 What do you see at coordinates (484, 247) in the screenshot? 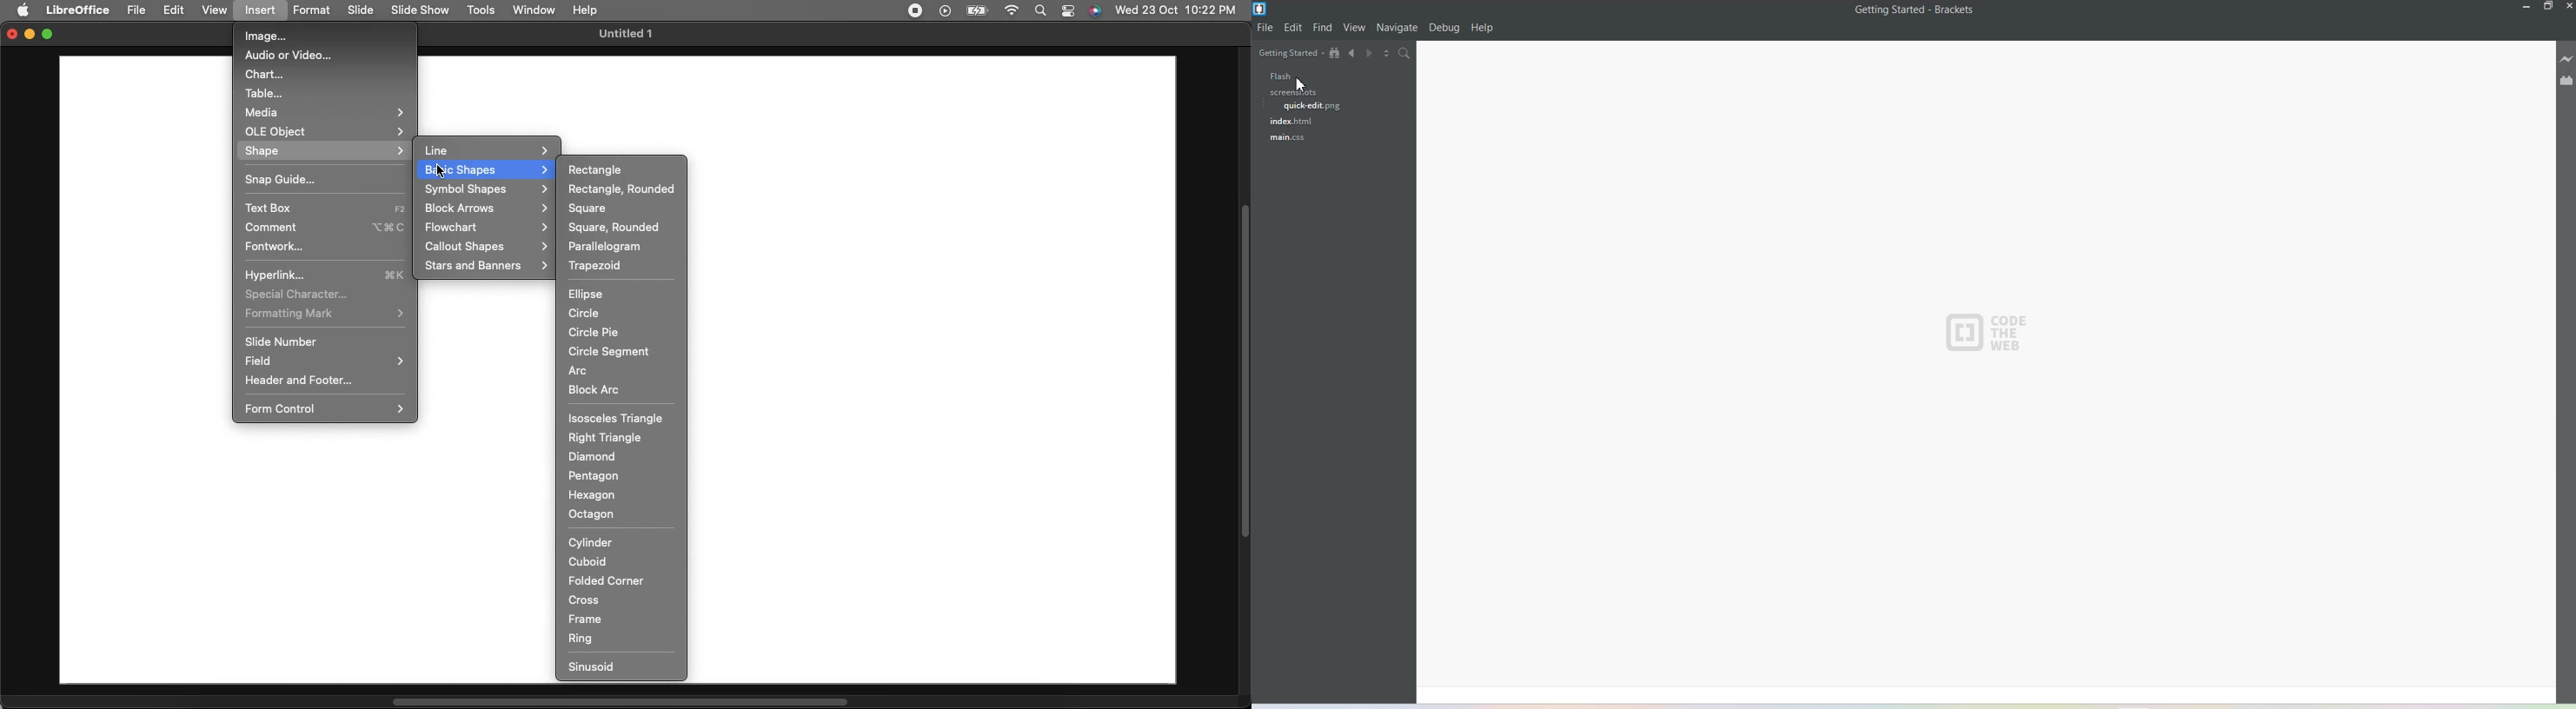
I see `Callout shapes` at bounding box center [484, 247].